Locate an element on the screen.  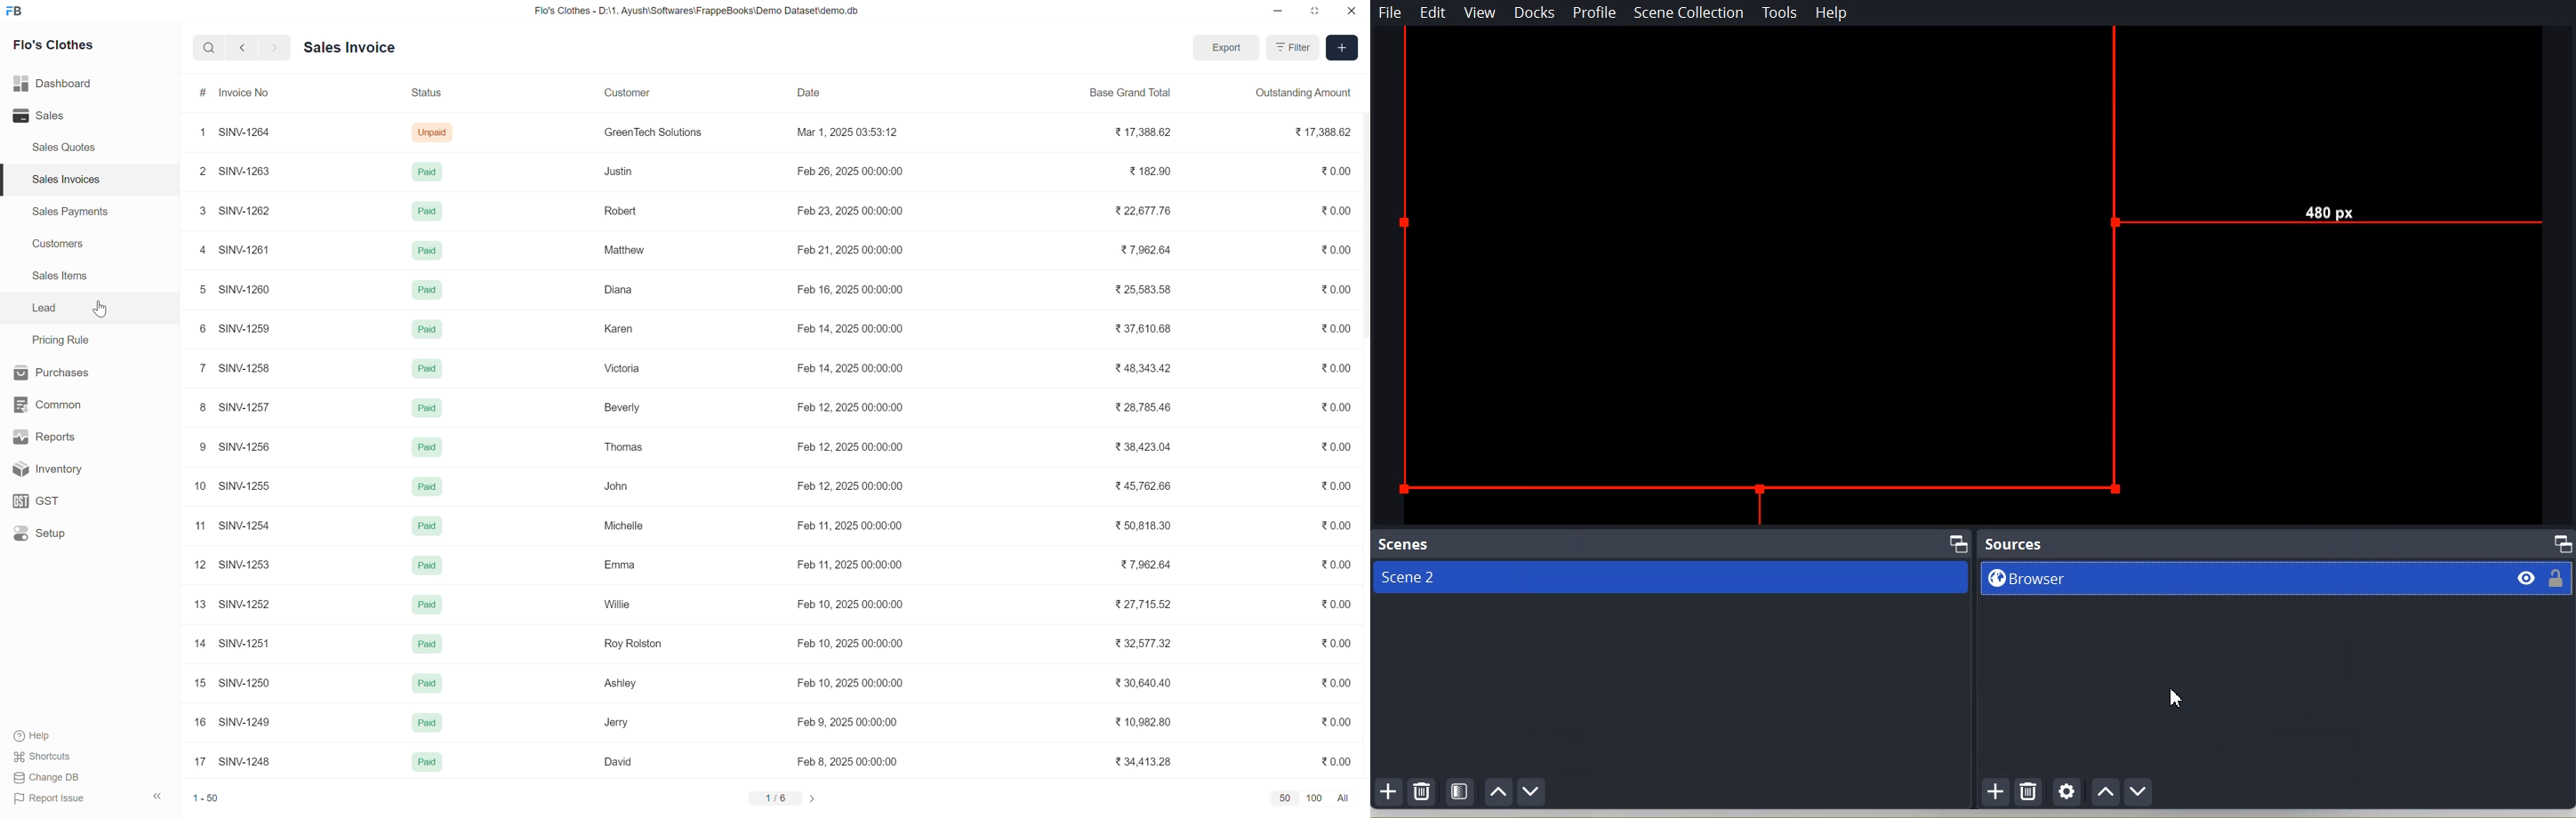
# is located at coordinates (197, 91).